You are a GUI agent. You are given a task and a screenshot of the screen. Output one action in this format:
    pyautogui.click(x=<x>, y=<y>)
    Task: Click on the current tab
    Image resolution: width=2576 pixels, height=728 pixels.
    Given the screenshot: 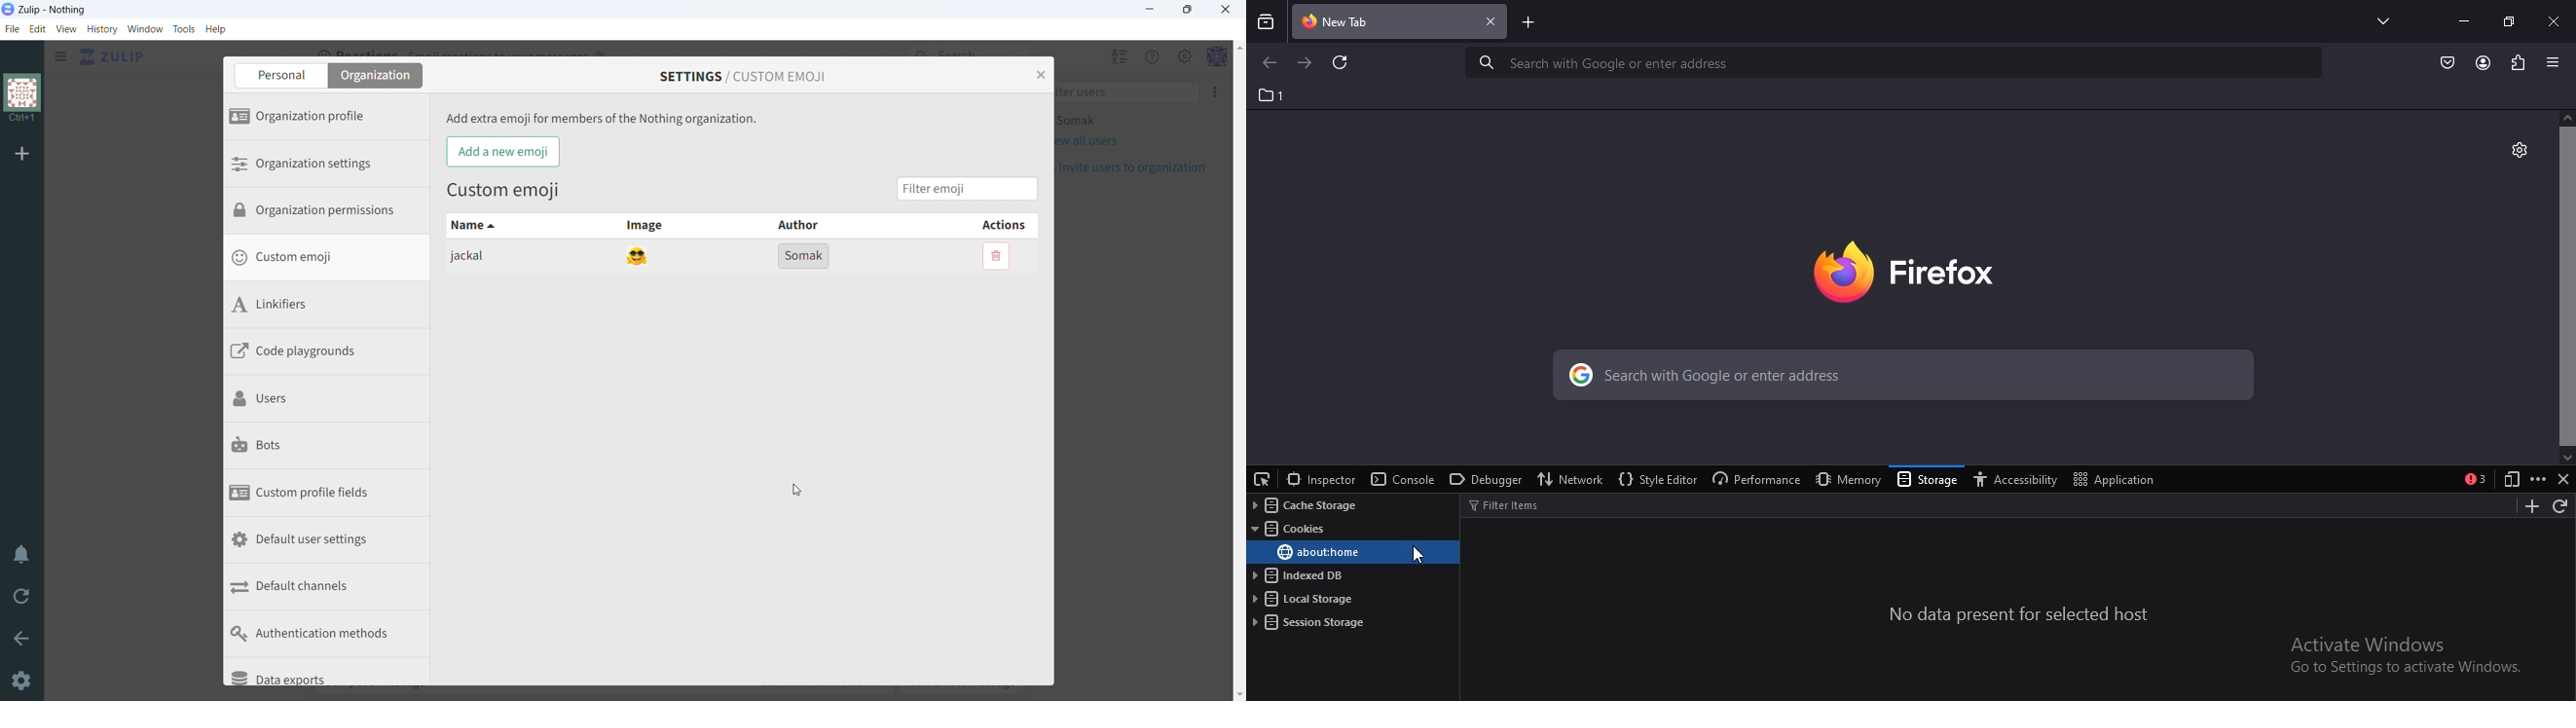 What is the action you would take?
    pyautogui.click(x=1401, y=23)
    